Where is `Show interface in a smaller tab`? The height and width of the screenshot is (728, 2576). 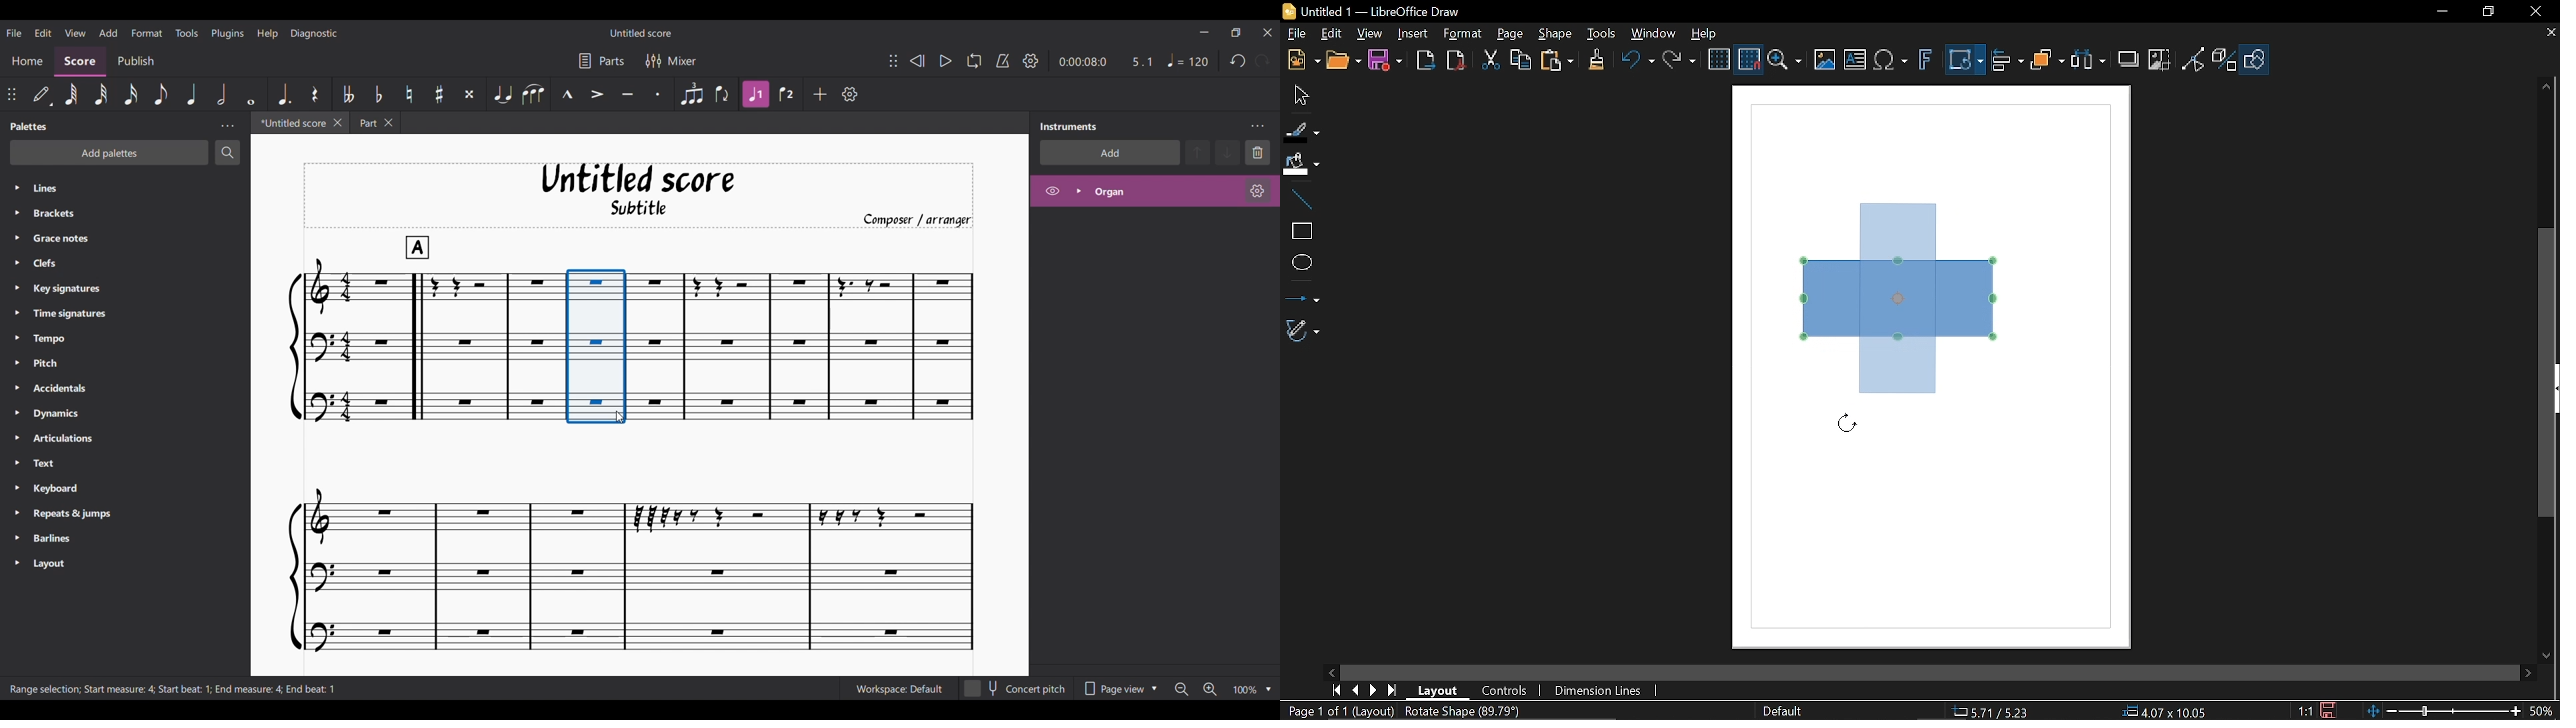 Show interface in a smaller tab is located at coordinates (1235, 32).